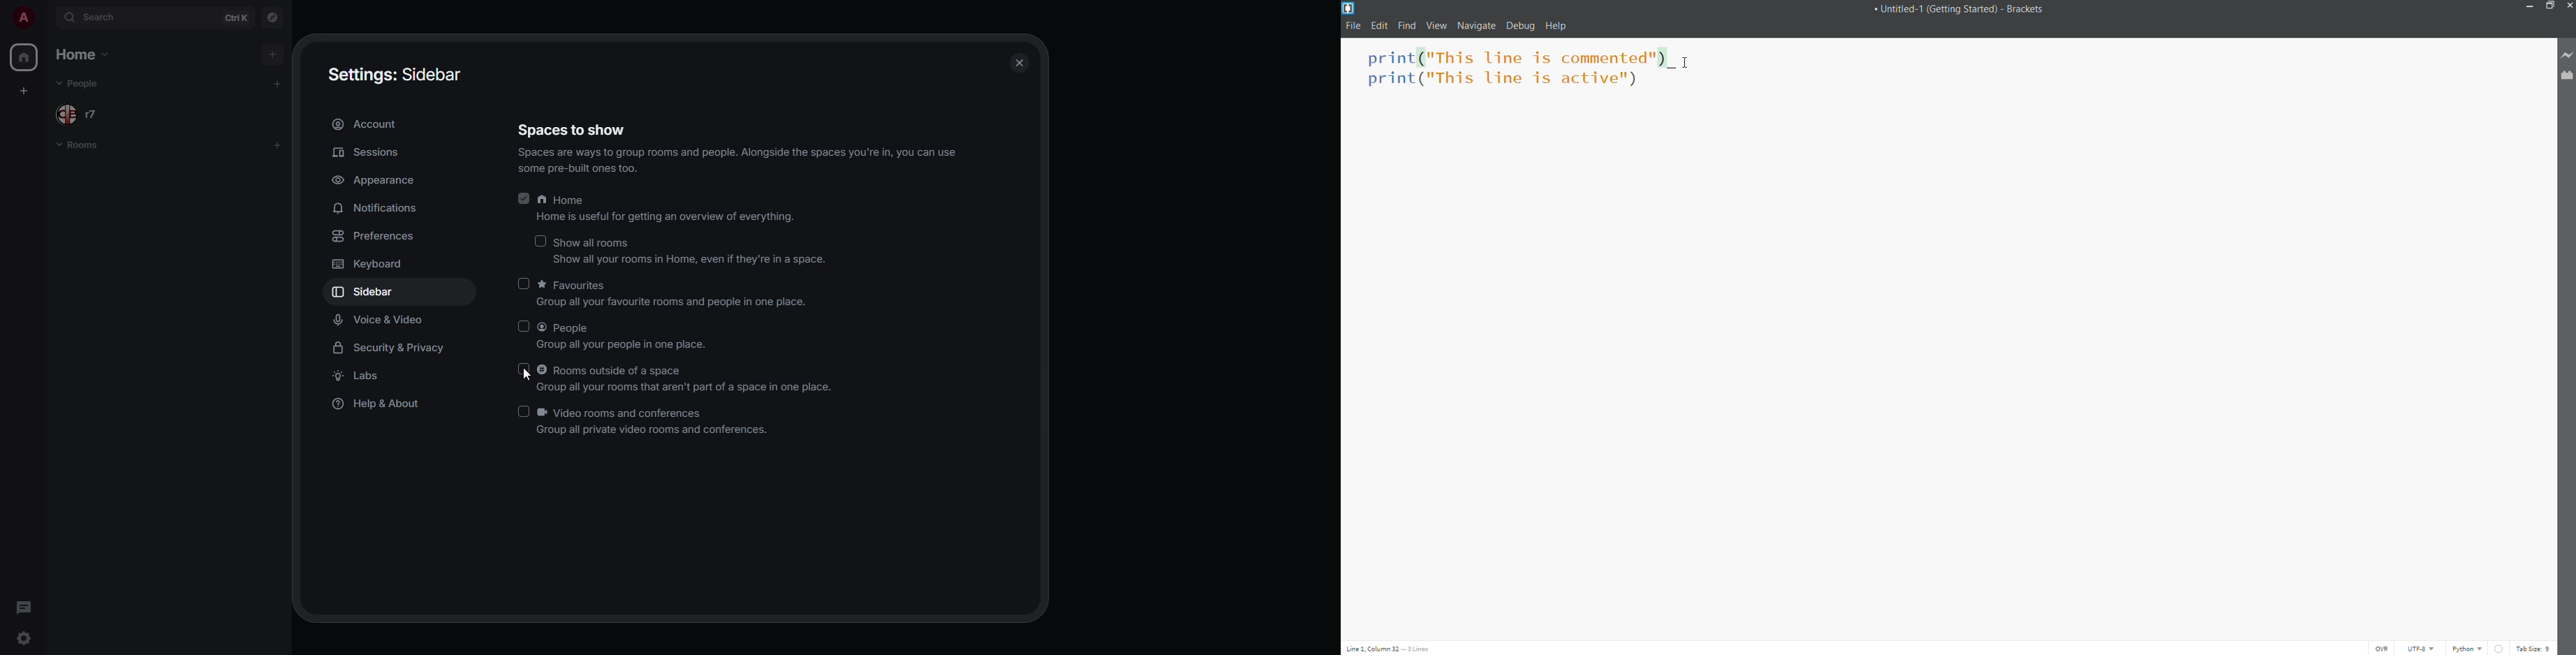  I want to click on preferences, so click(379, 236).